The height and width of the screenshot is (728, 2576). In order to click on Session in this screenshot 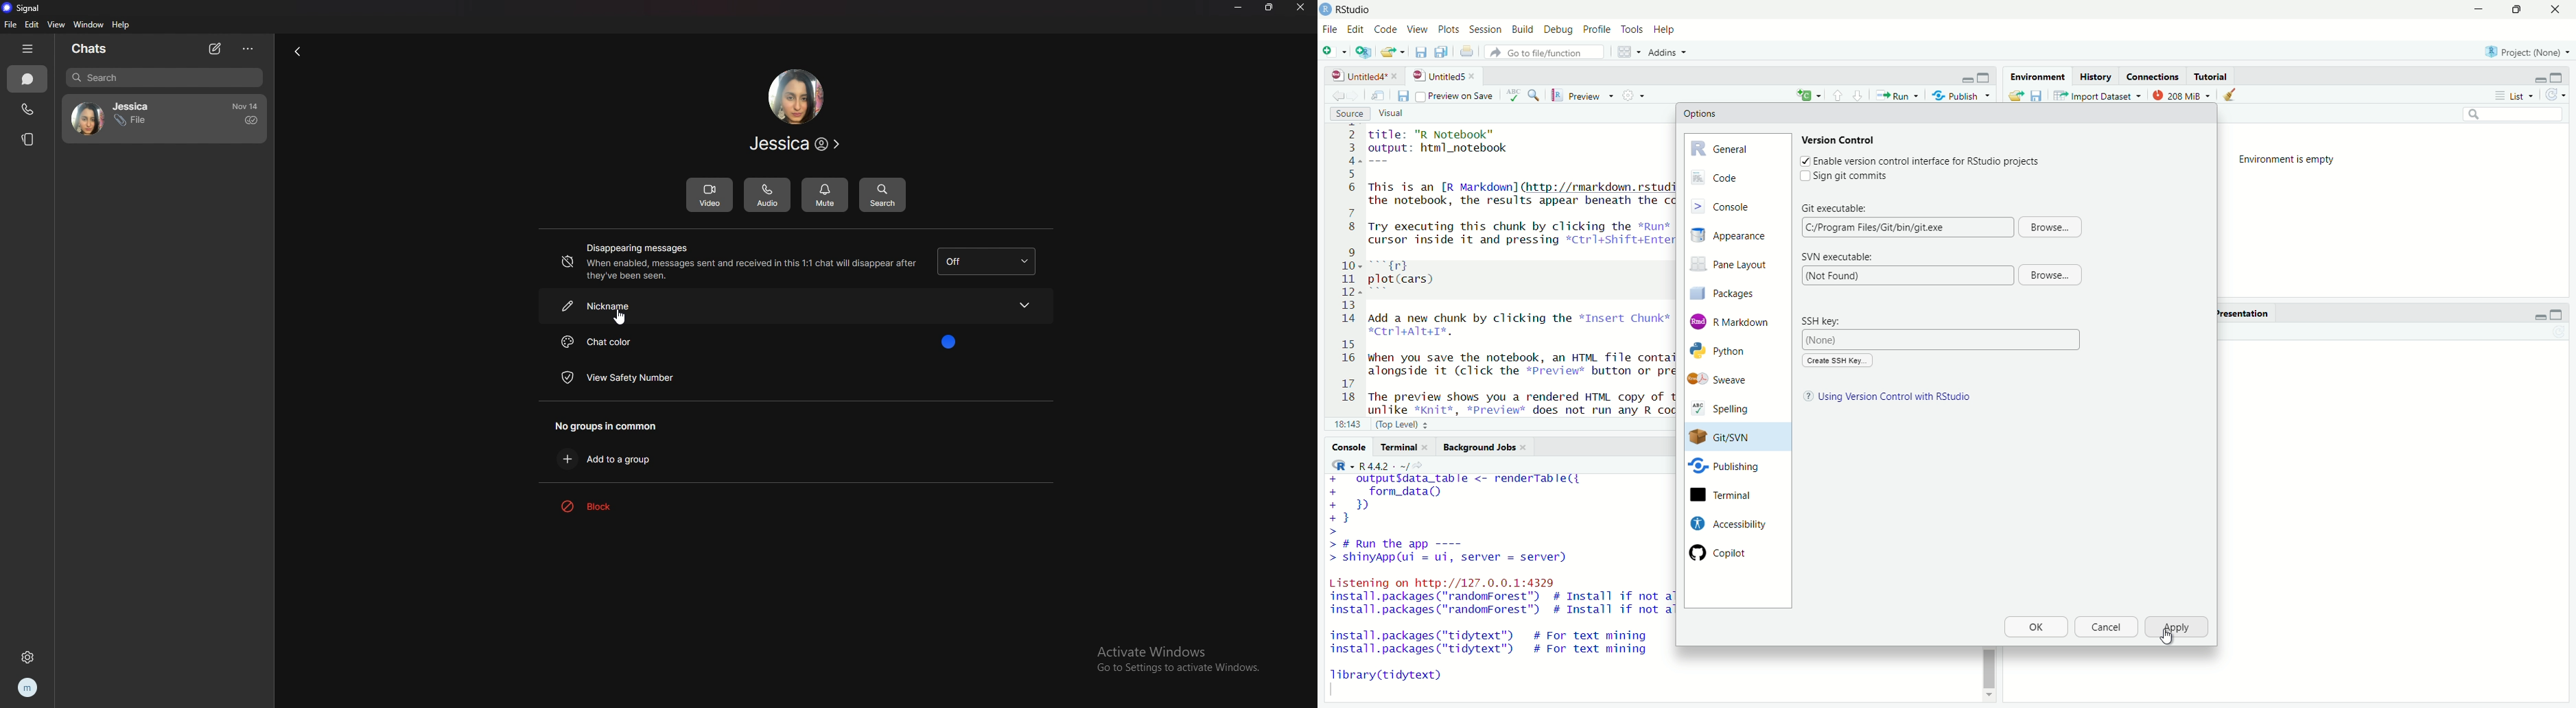, I will do `click(1487, 30)`.